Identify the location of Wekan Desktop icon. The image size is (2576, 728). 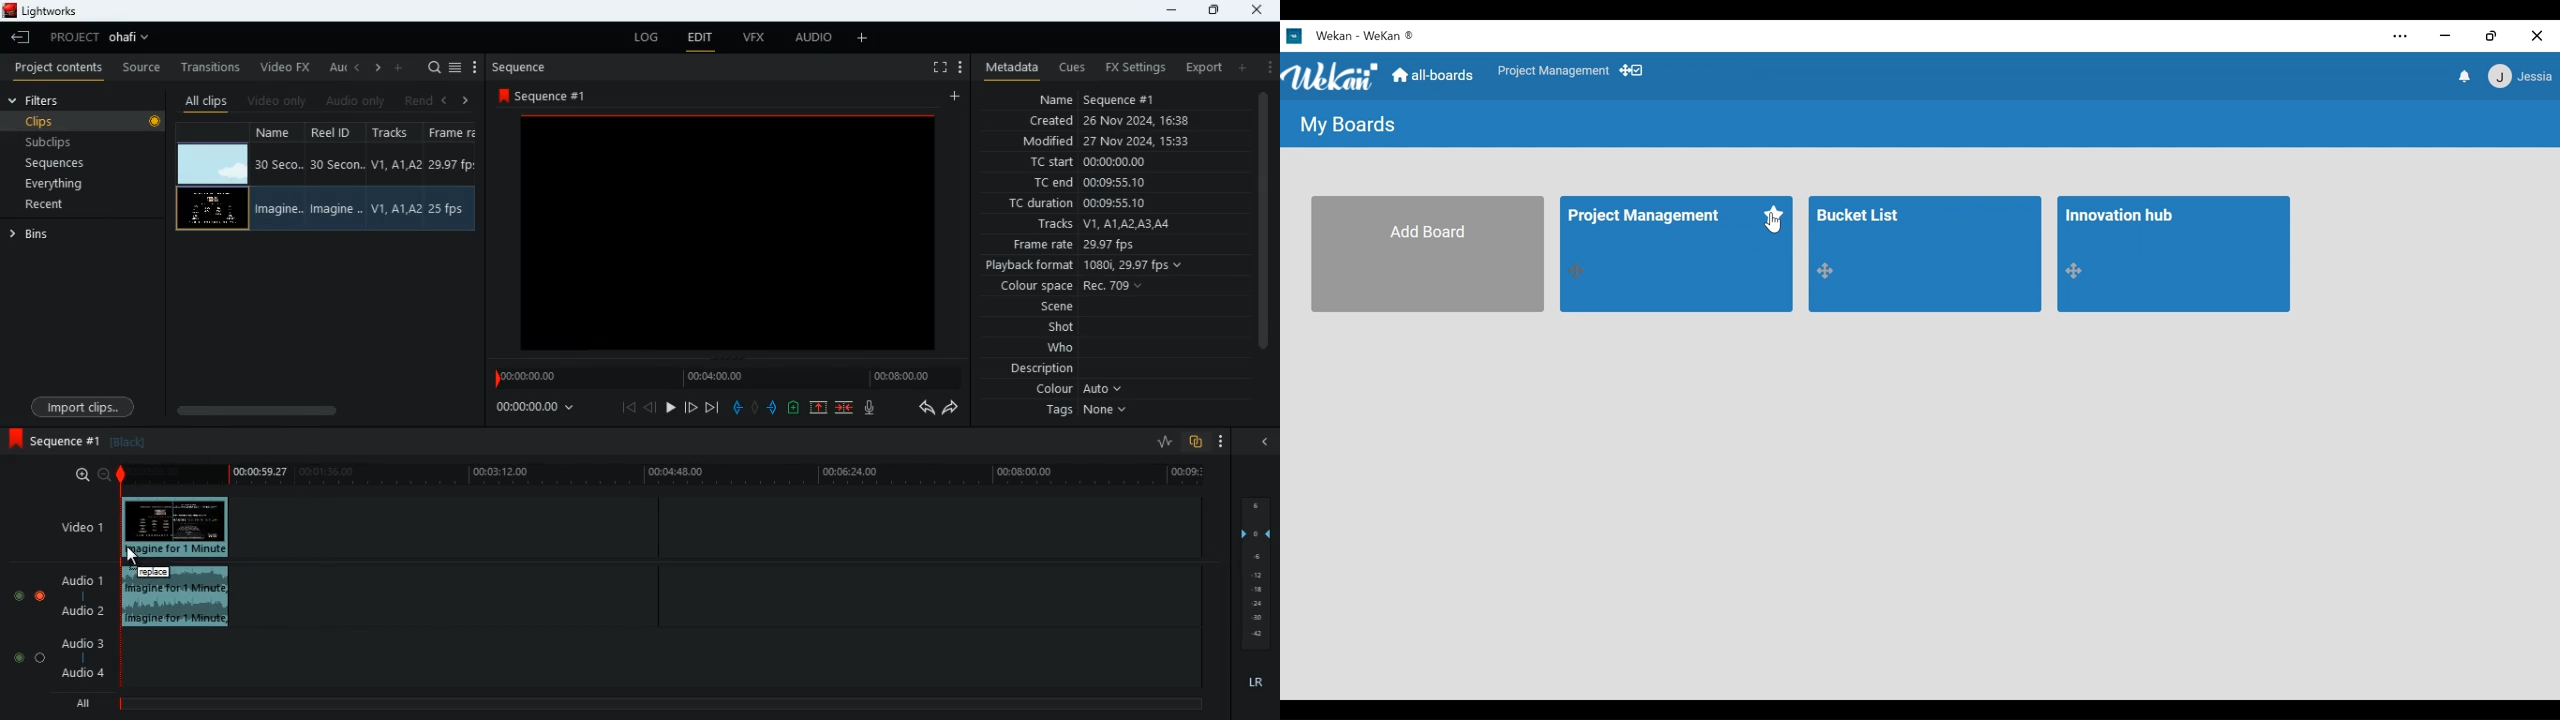
(1319, 35).